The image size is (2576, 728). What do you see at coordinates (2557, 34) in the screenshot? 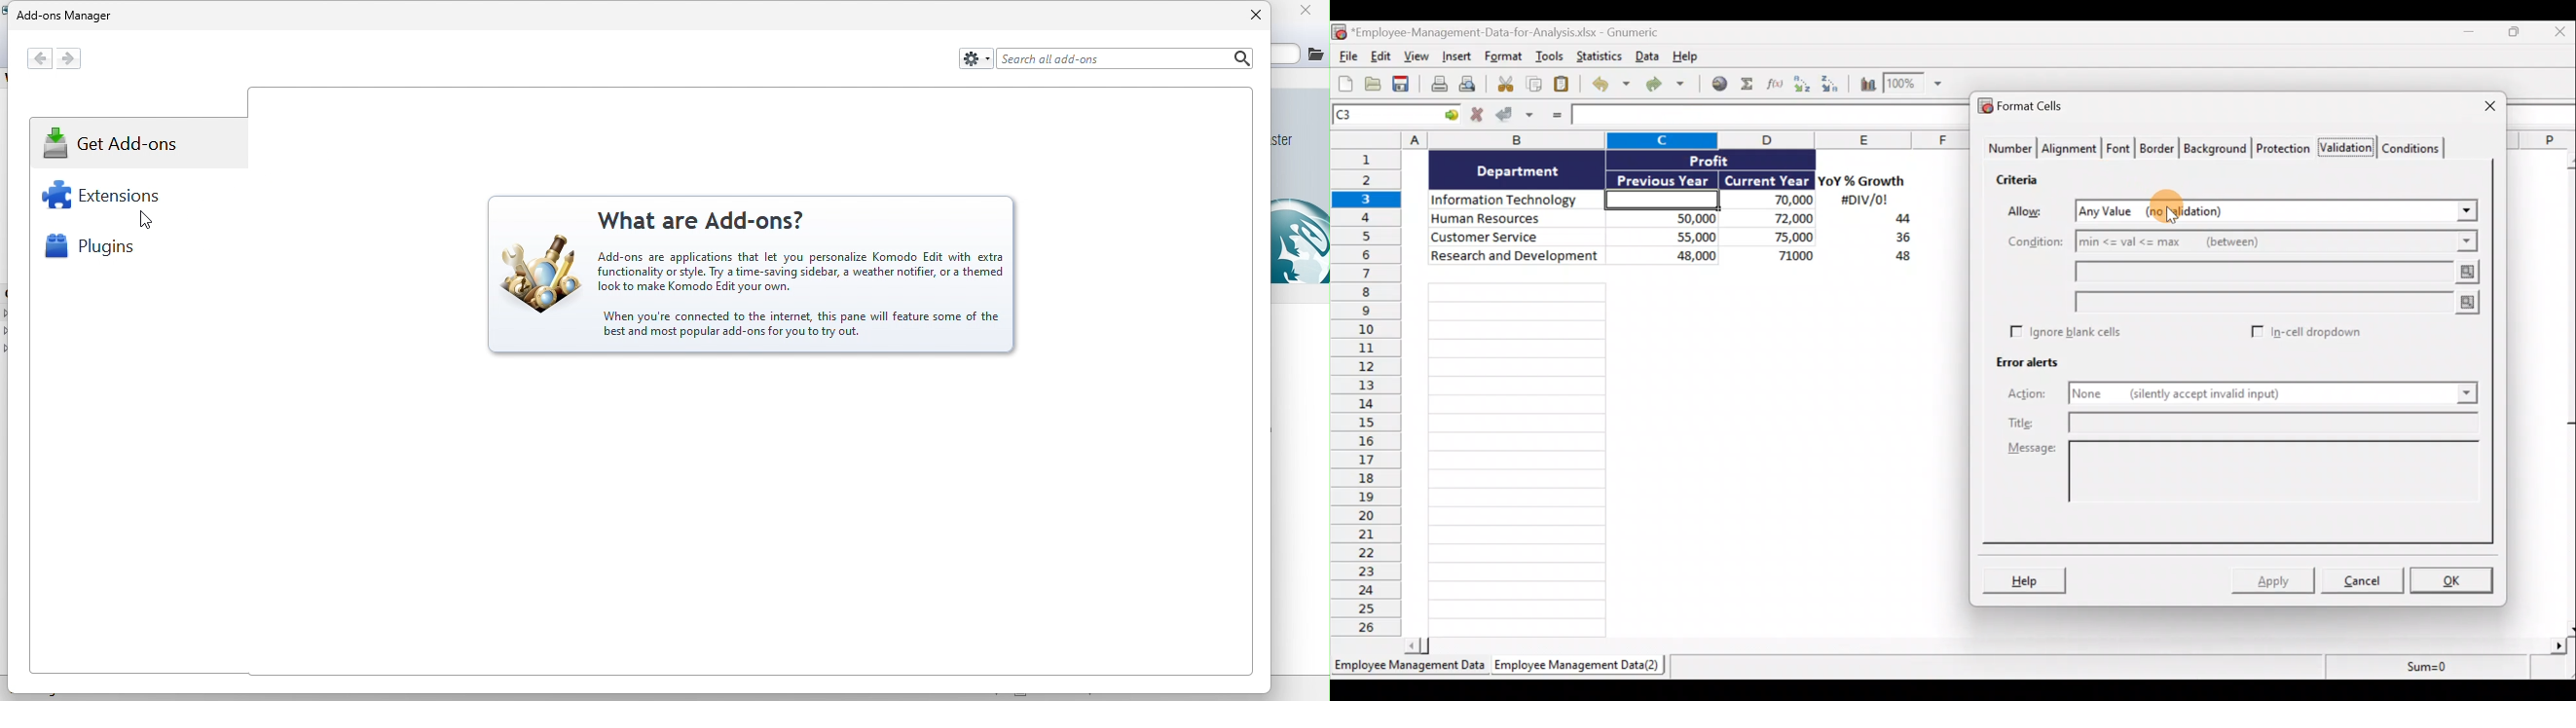
I see `Close` at bounding box center [2557, 34].